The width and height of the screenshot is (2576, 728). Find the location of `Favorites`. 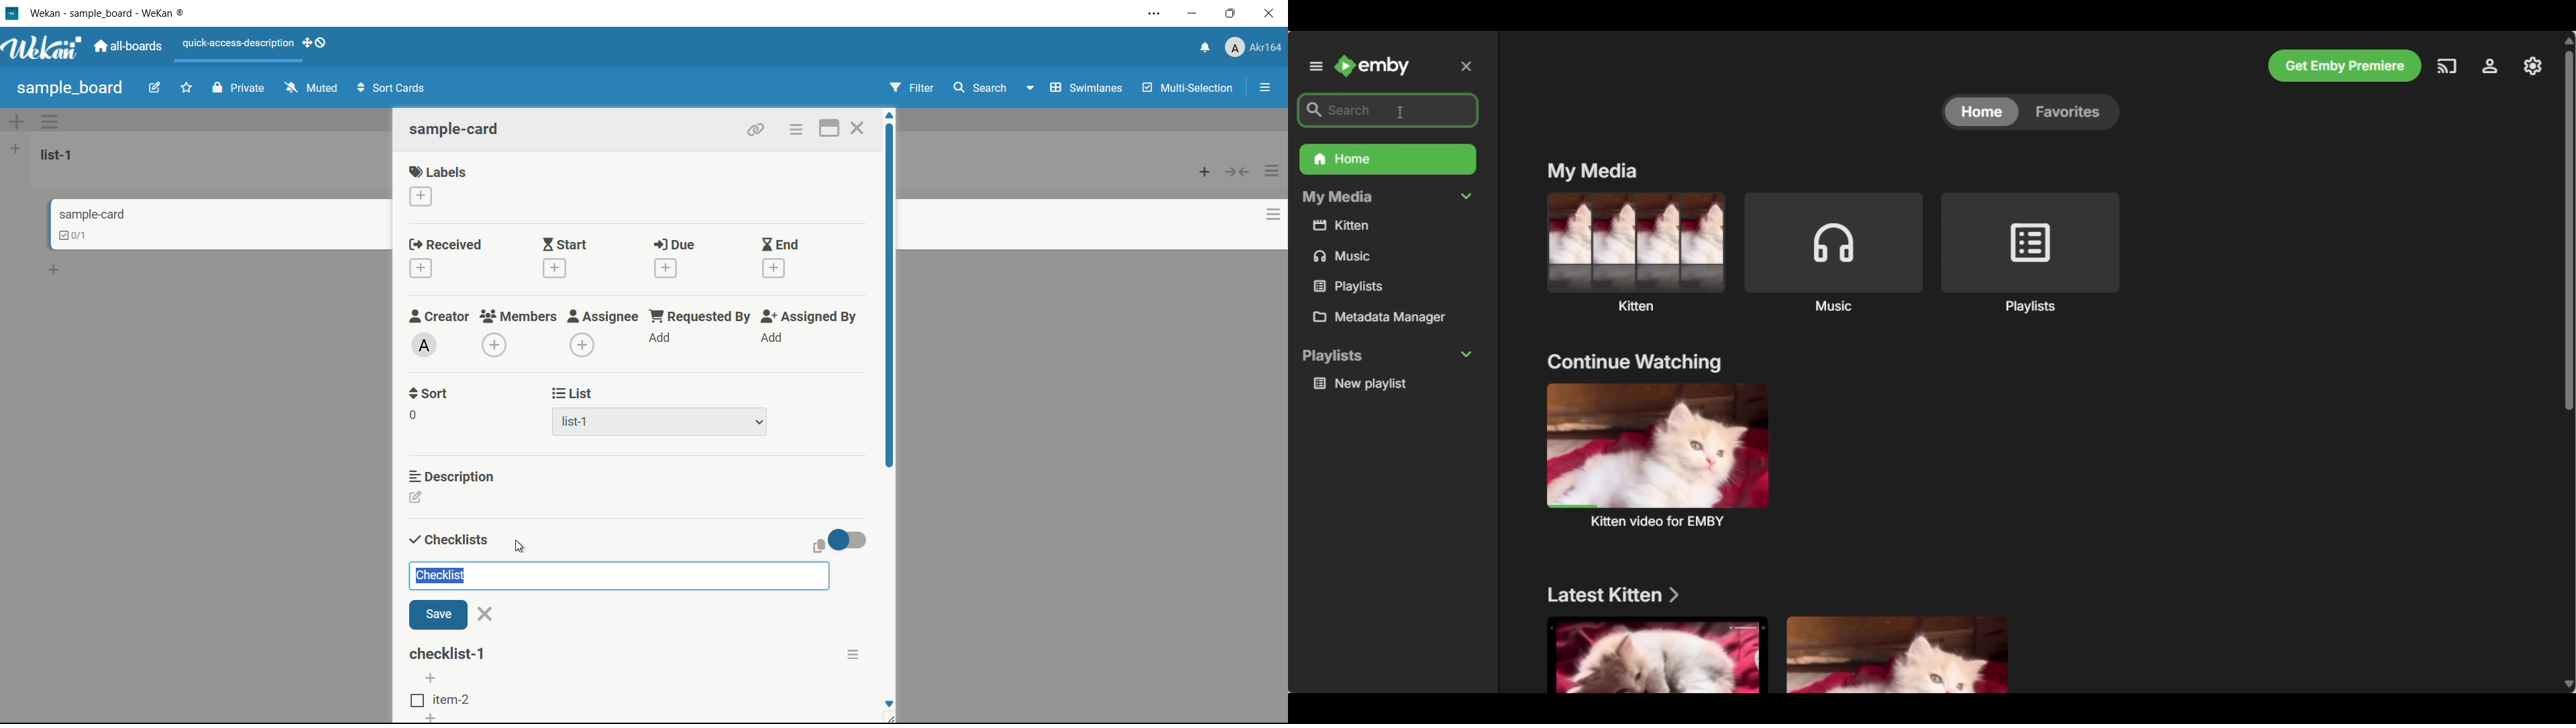

Favorites is located at coordinates (2070, 114).